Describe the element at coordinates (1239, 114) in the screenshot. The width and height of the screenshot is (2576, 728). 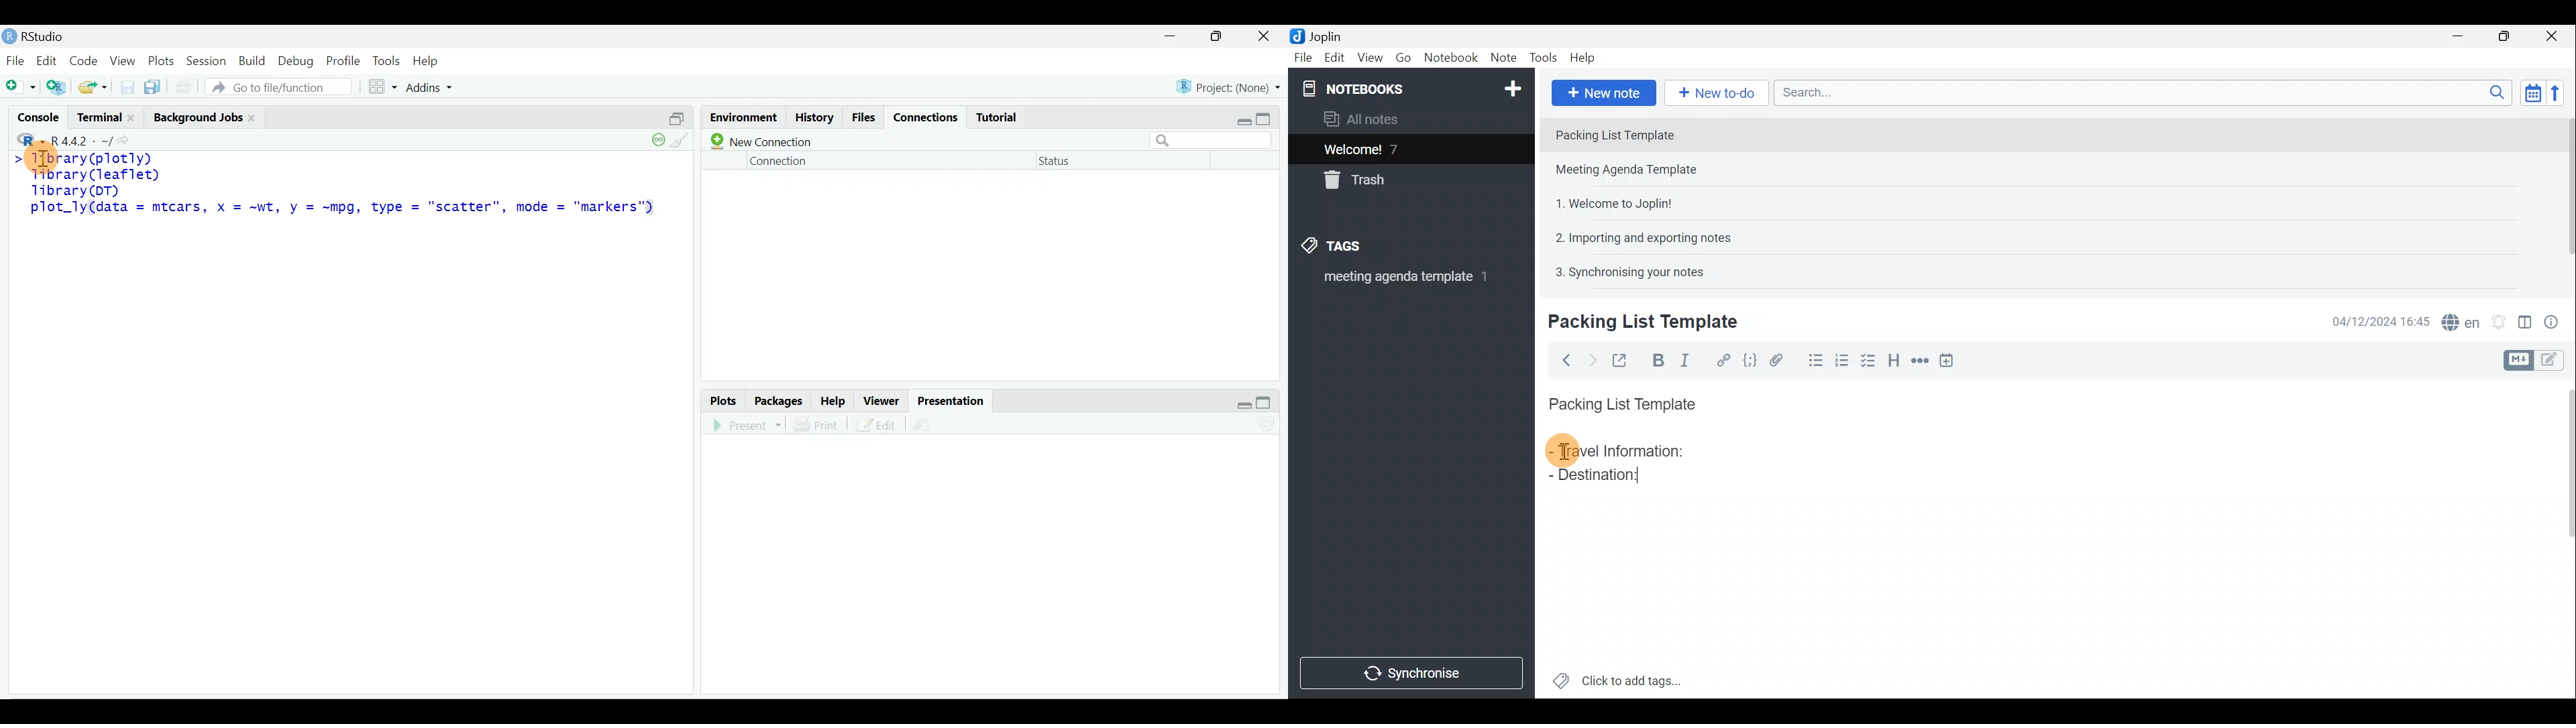
I see `restore down` at that location.